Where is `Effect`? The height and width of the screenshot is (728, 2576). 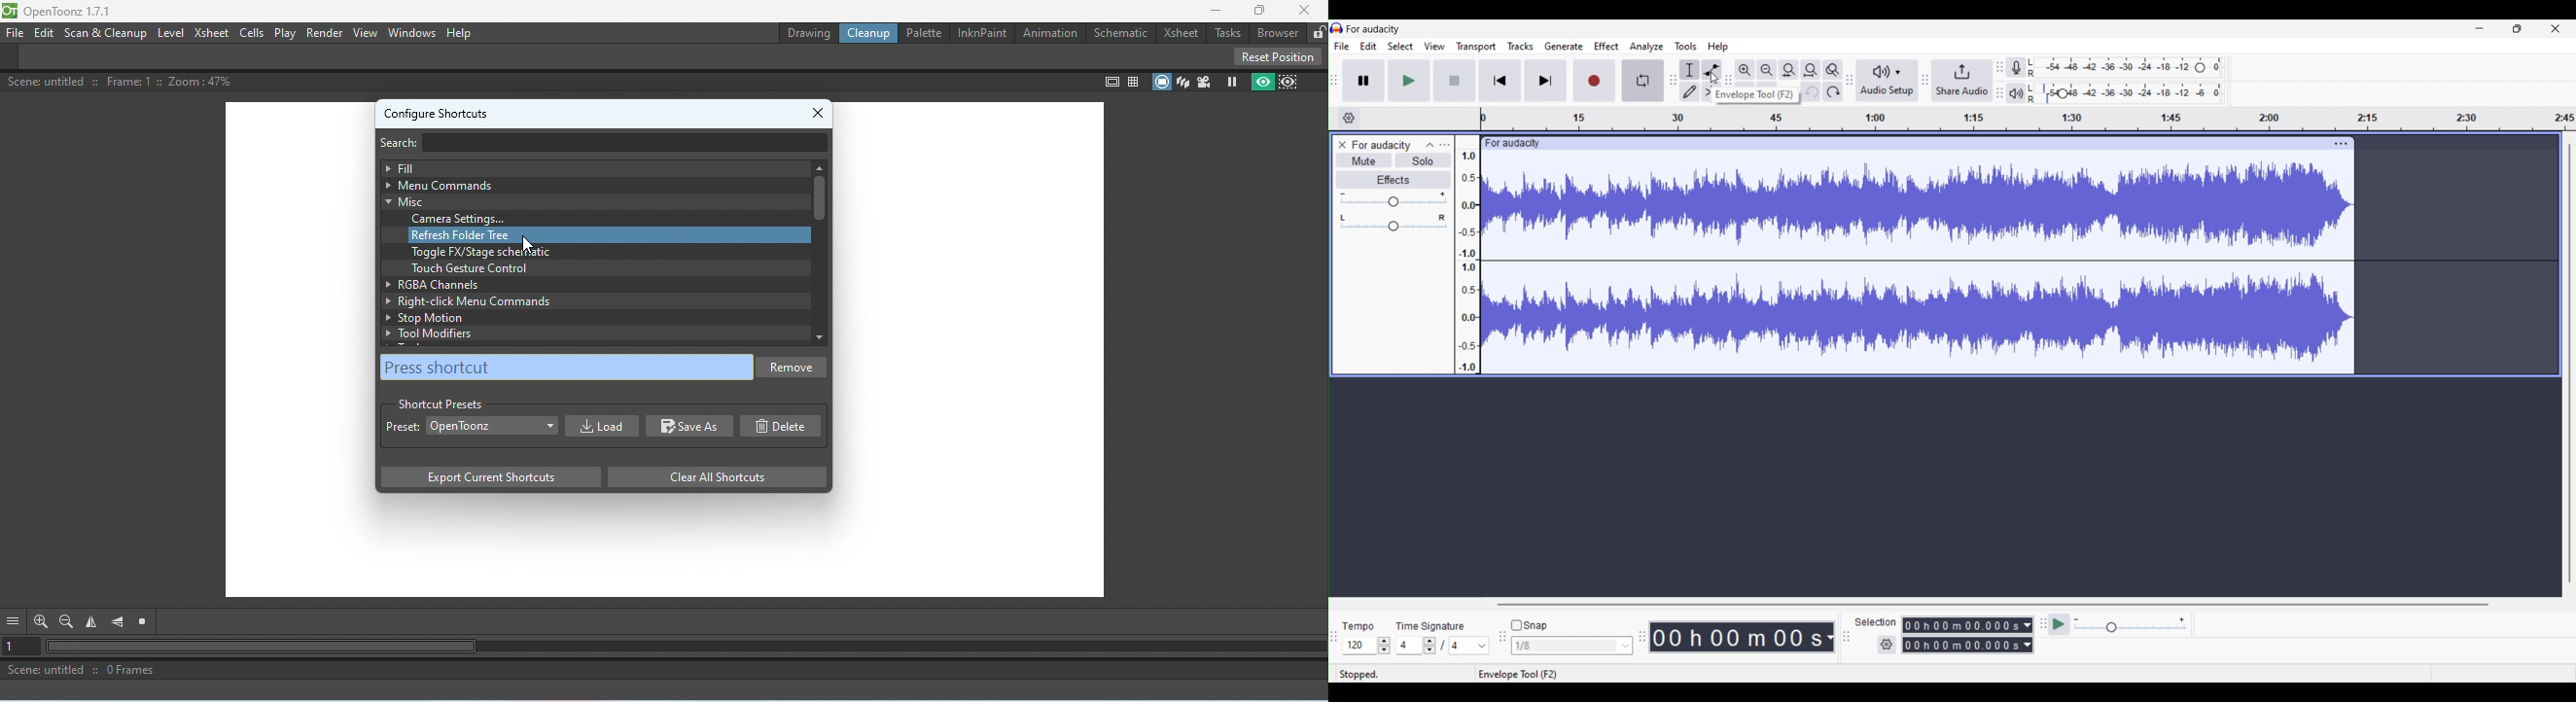
Effect is located at coordinates (1607, 46).